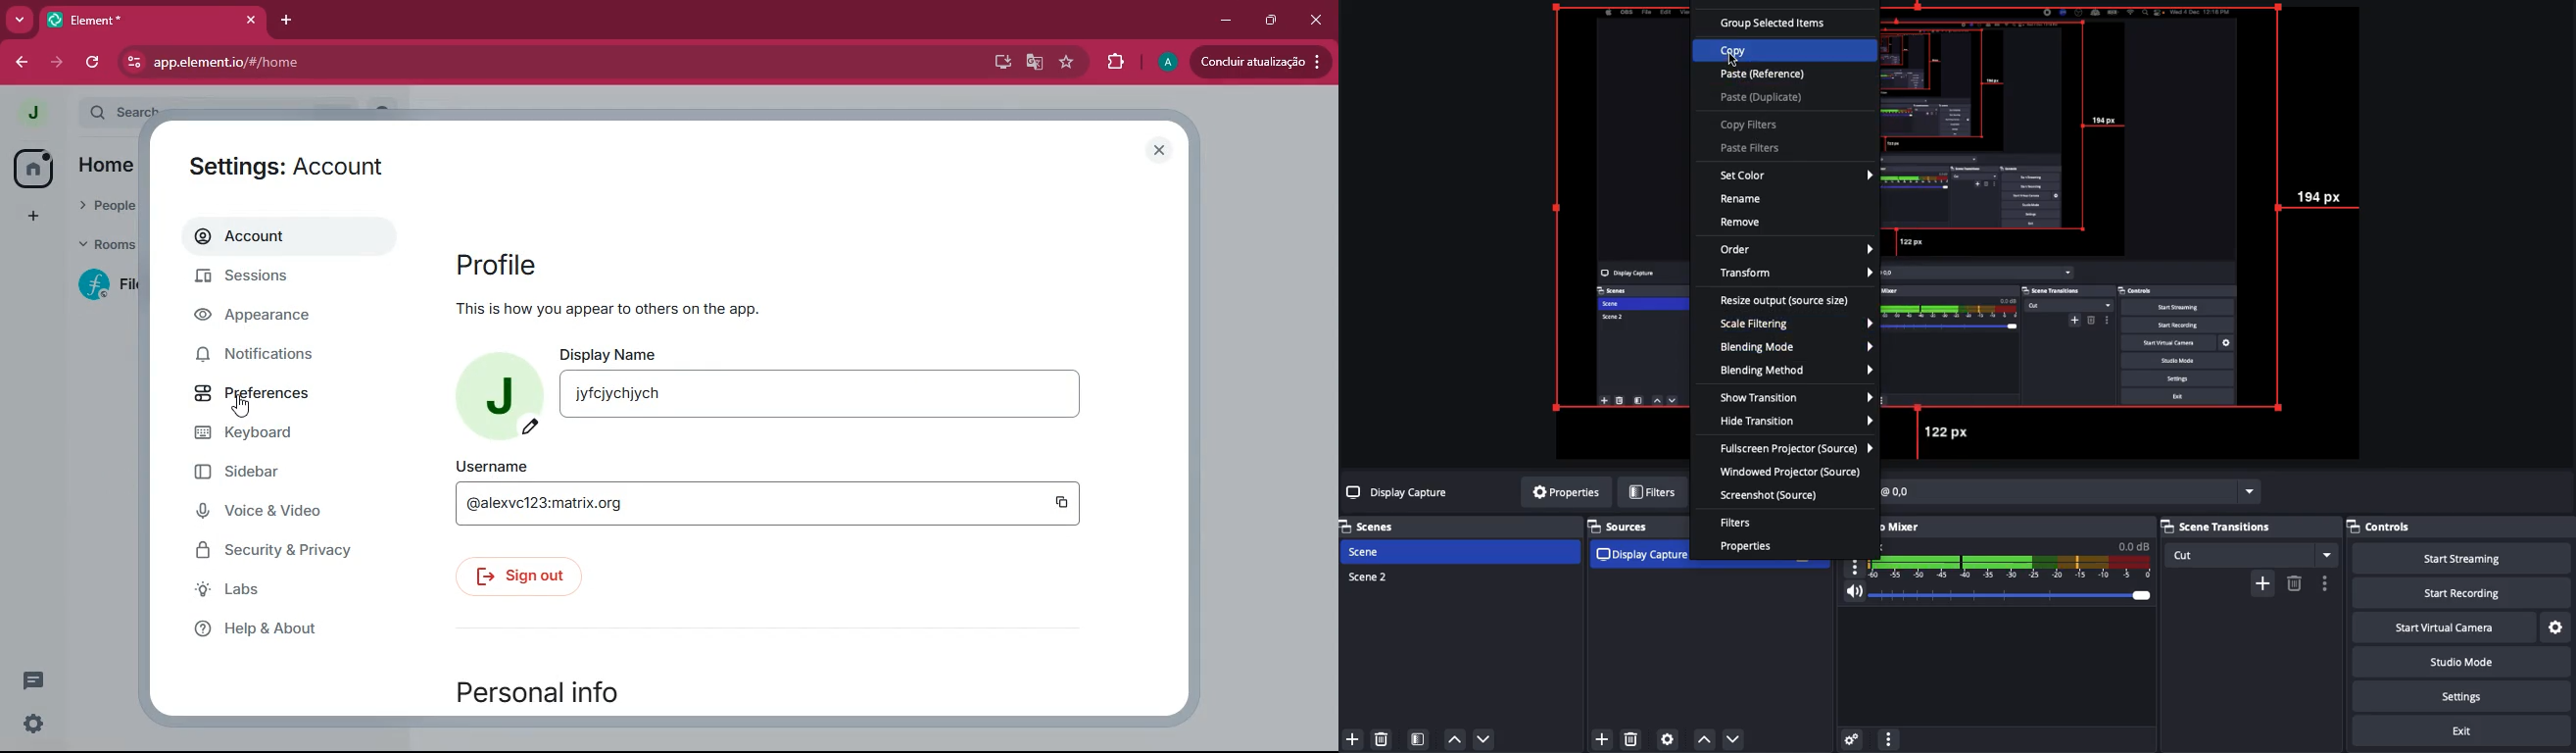 This screenshot has height=756, width=2576. What do you see at coordinates (1751, 126) in the screenshot?
I see `Copy filters ` at bounding box center [1751, 126].